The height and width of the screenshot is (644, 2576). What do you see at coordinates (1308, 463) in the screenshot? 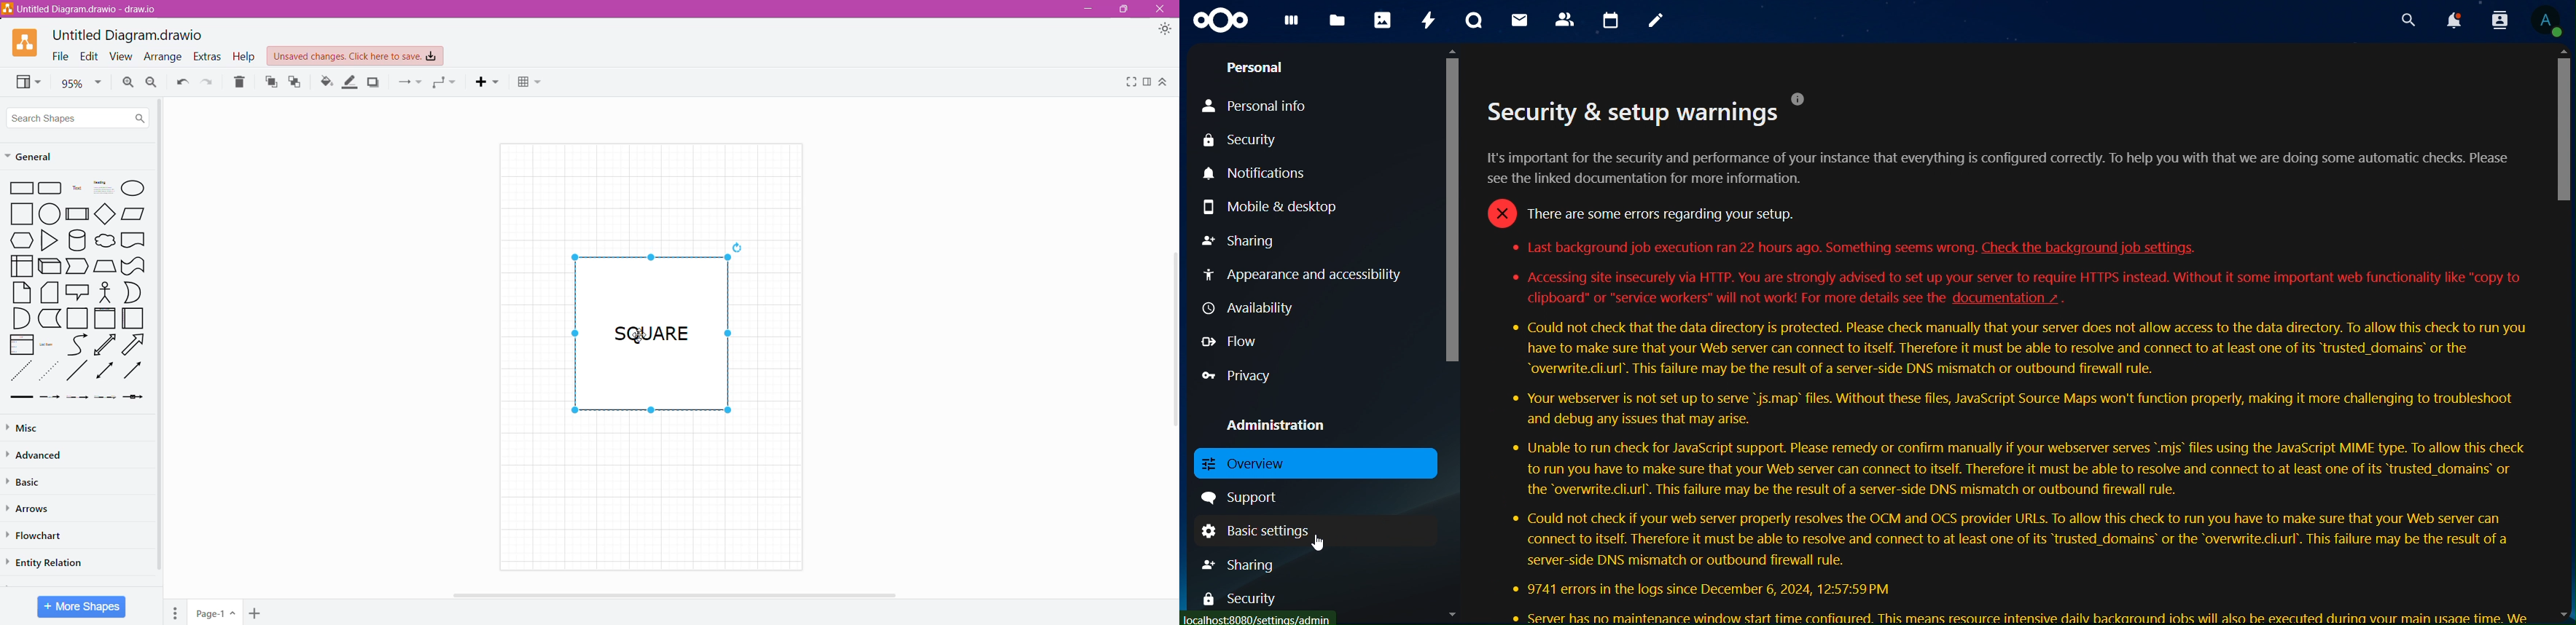
I see `overview` at bounding box center [1308, 463].